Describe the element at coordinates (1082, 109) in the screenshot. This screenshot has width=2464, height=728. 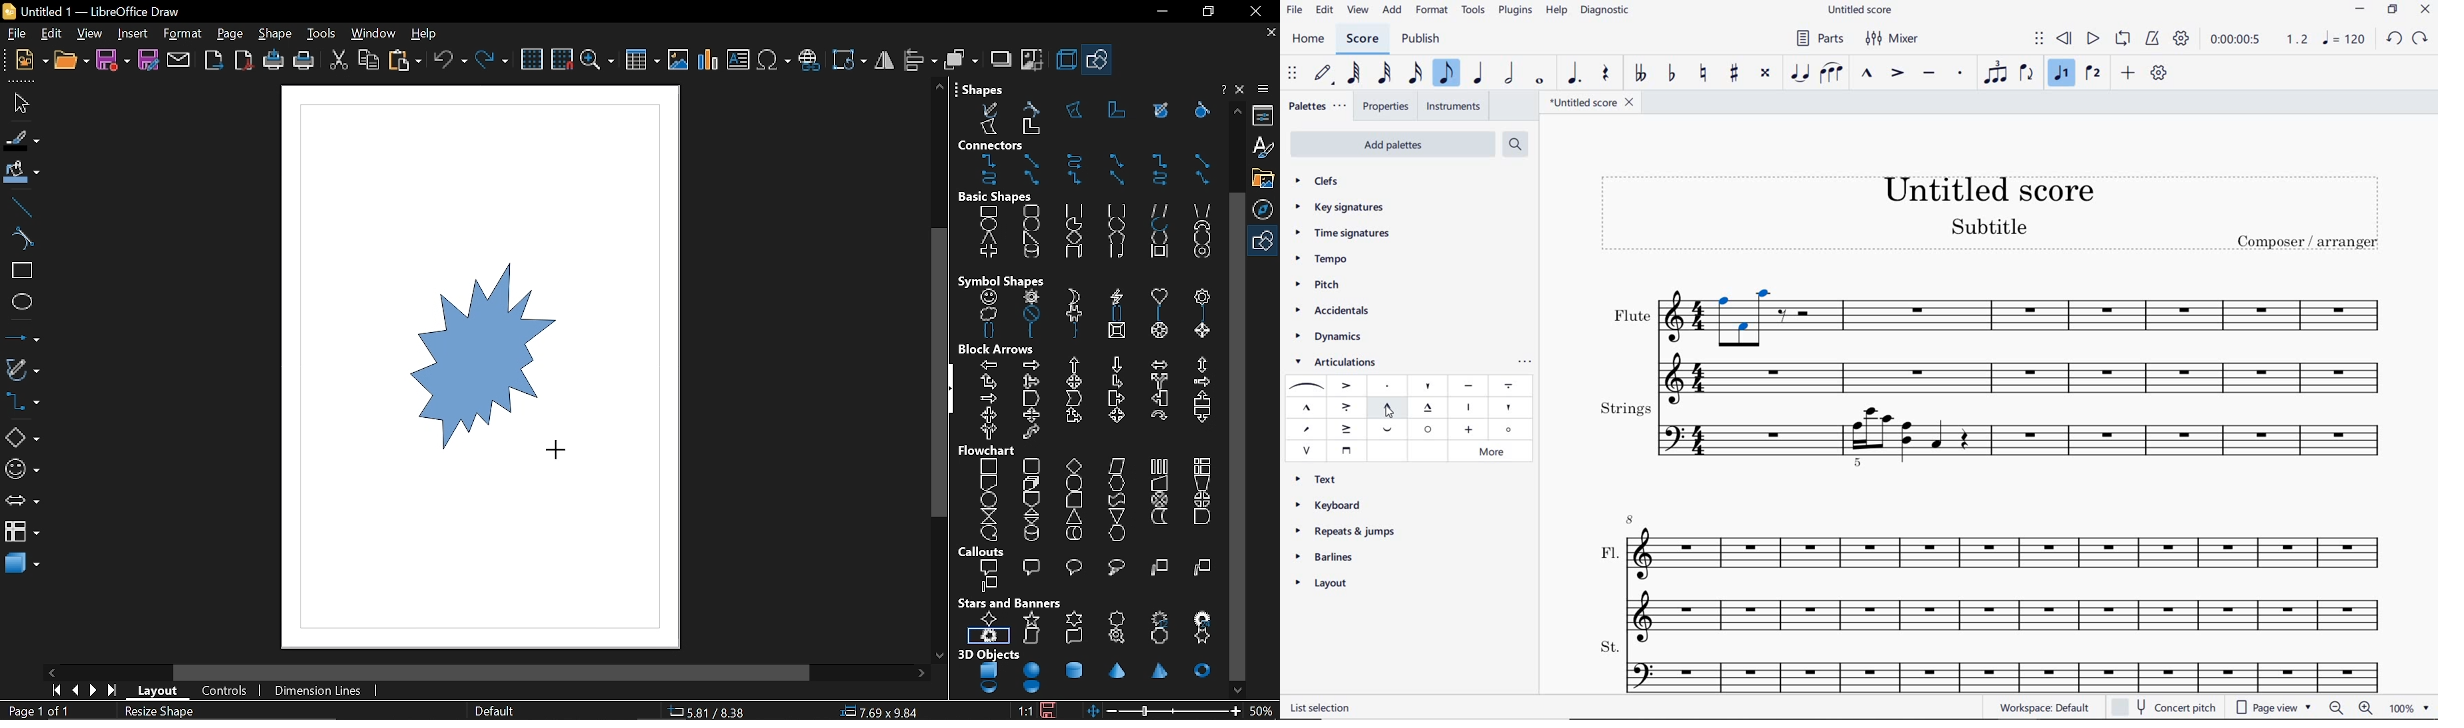
I see `Shapes` at that location.